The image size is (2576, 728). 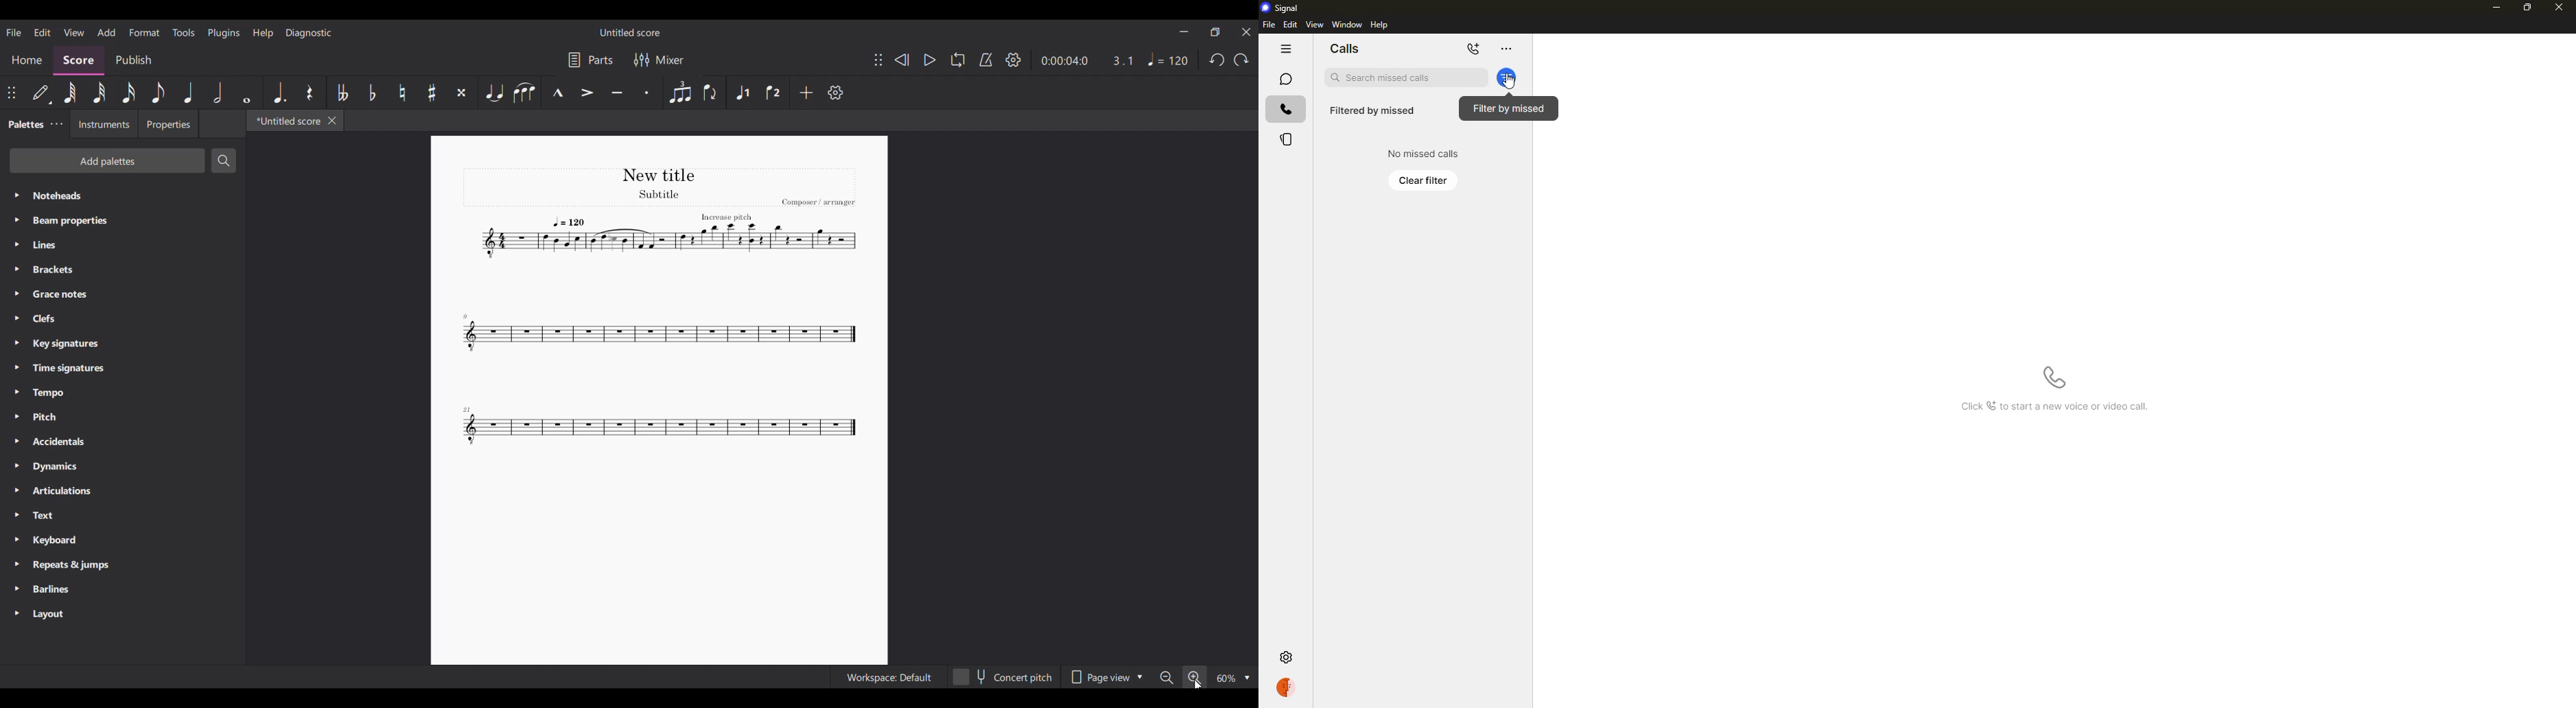 What do you see at coordinates (133, 60) in the screenshot?
I see `Publish section` at bounding box center [133, 60].